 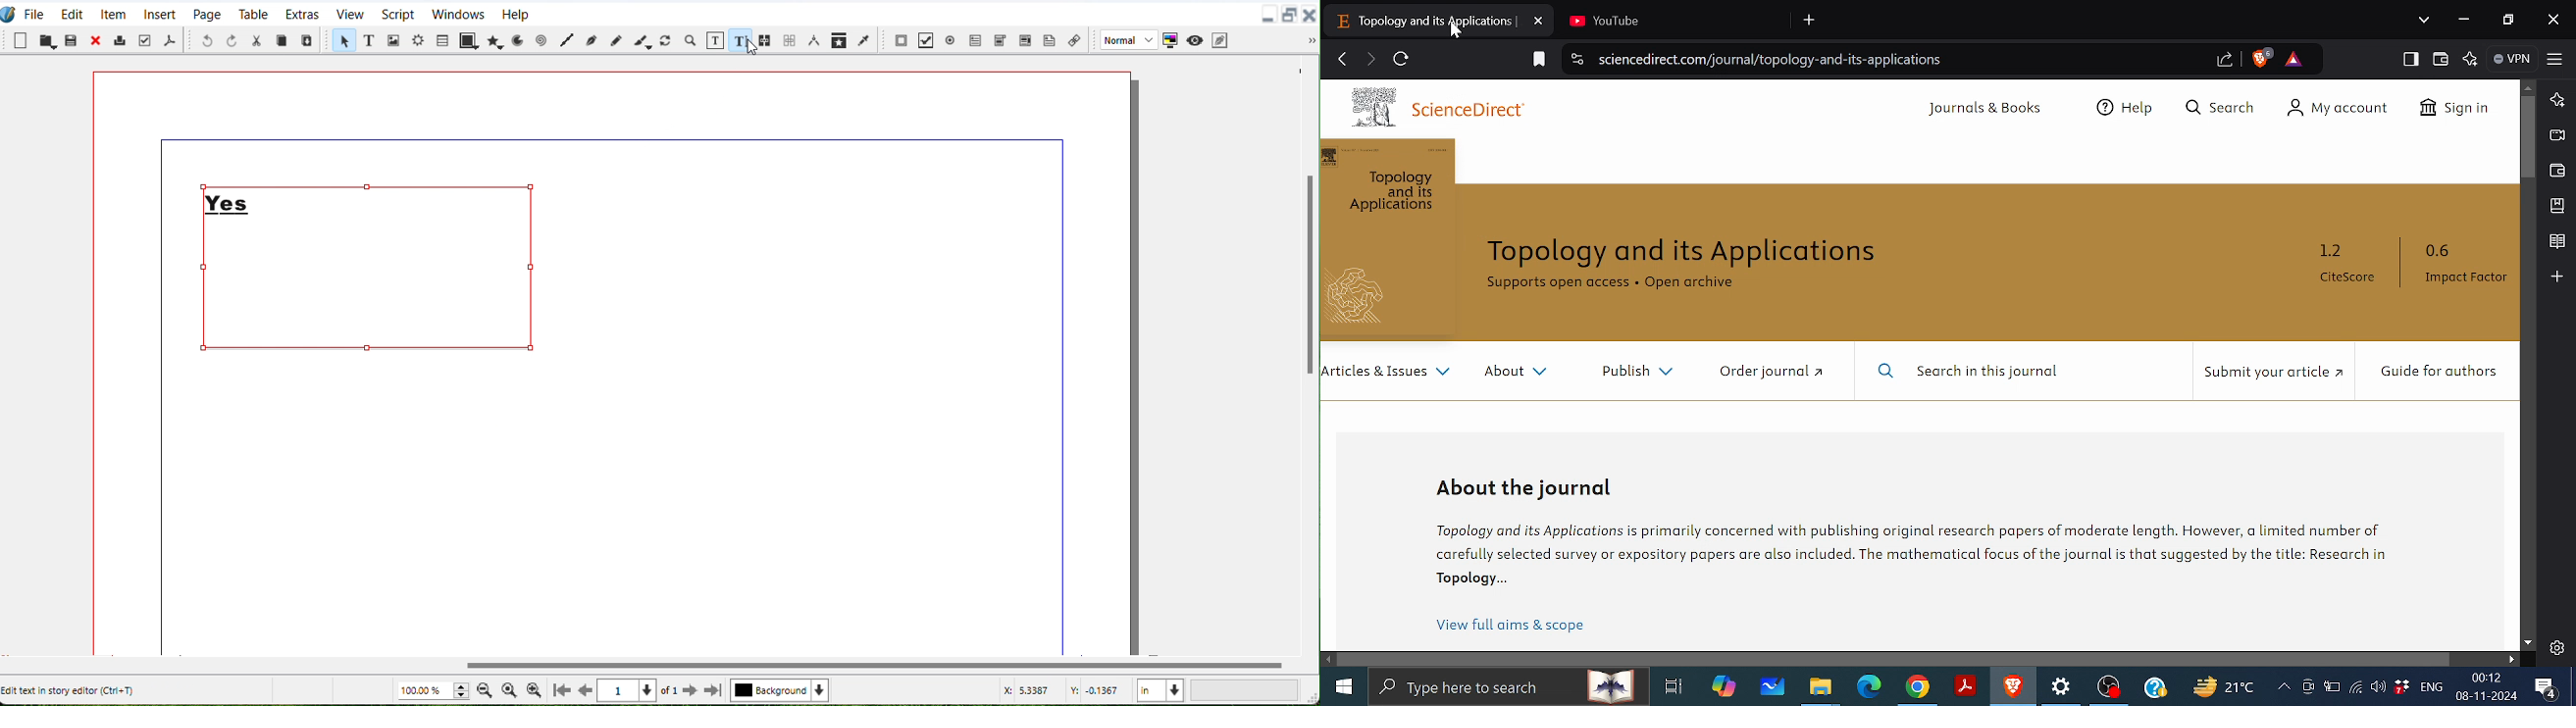 I want to click on PDF Combo box, so click(x=1002, y=39).